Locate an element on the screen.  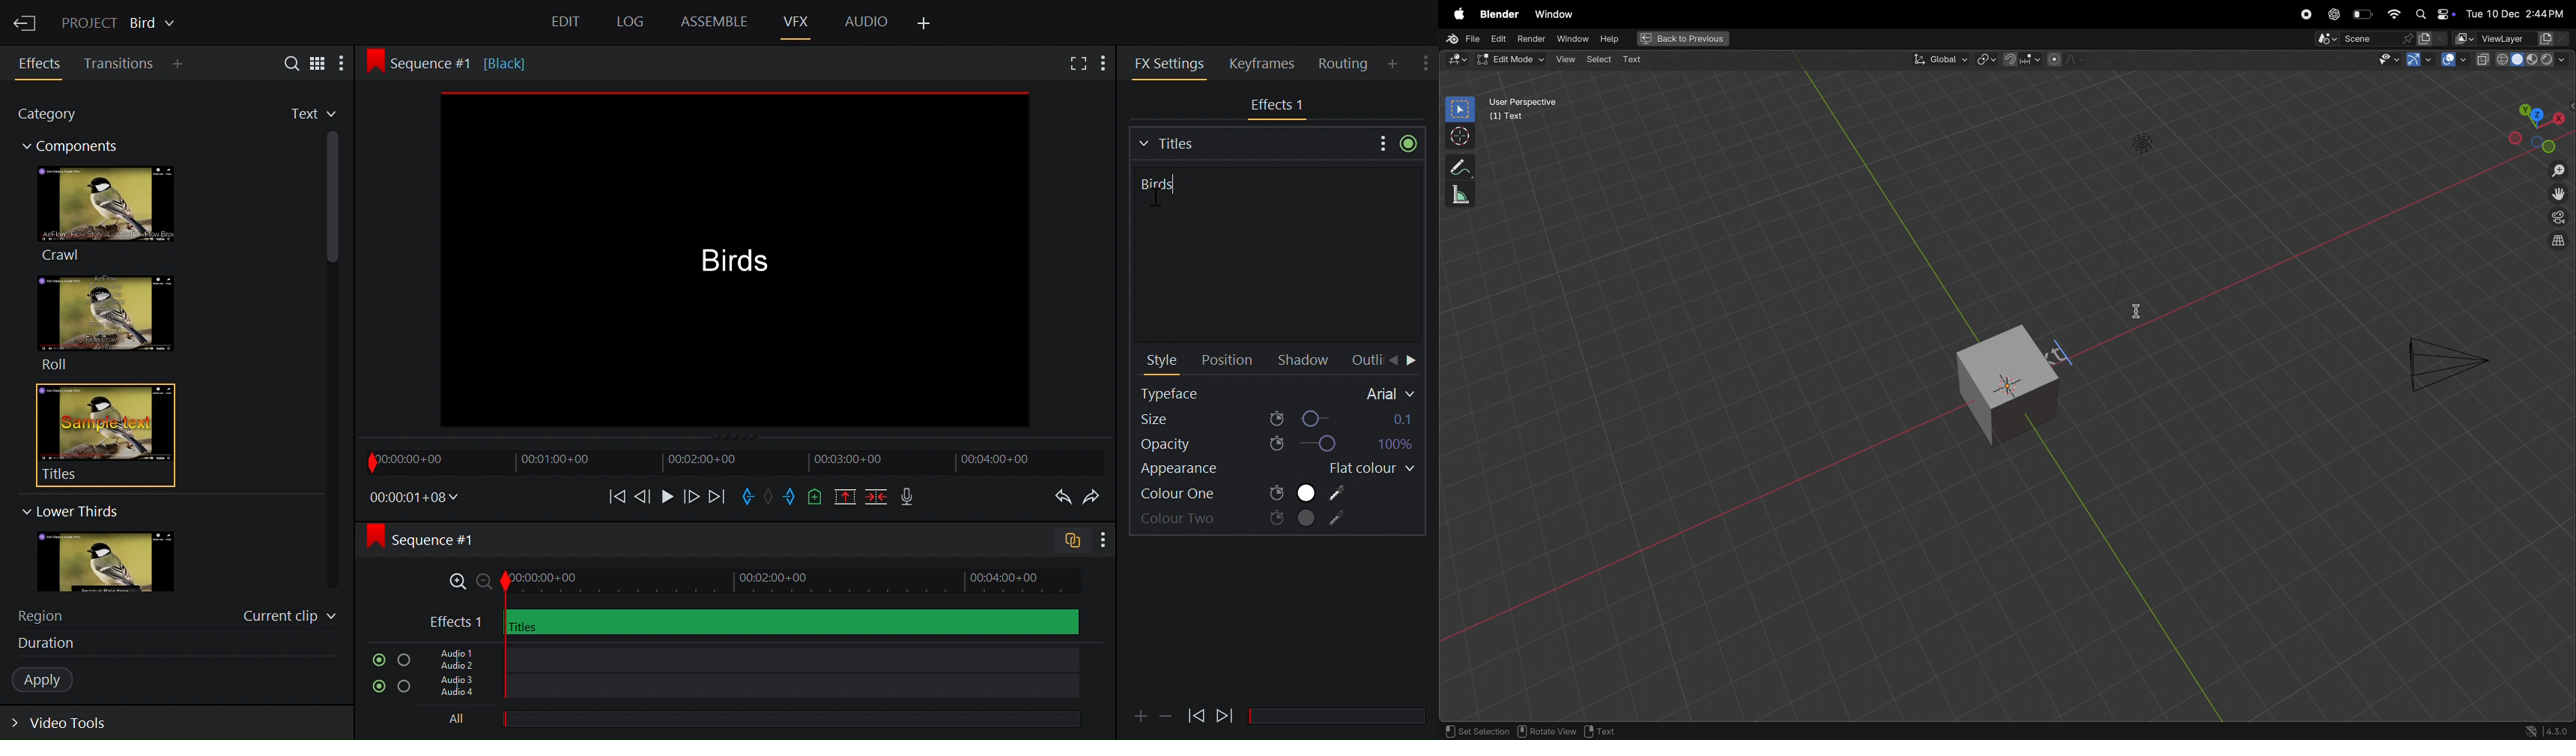
Timecodes and reels is located at coordinates (415, 497).